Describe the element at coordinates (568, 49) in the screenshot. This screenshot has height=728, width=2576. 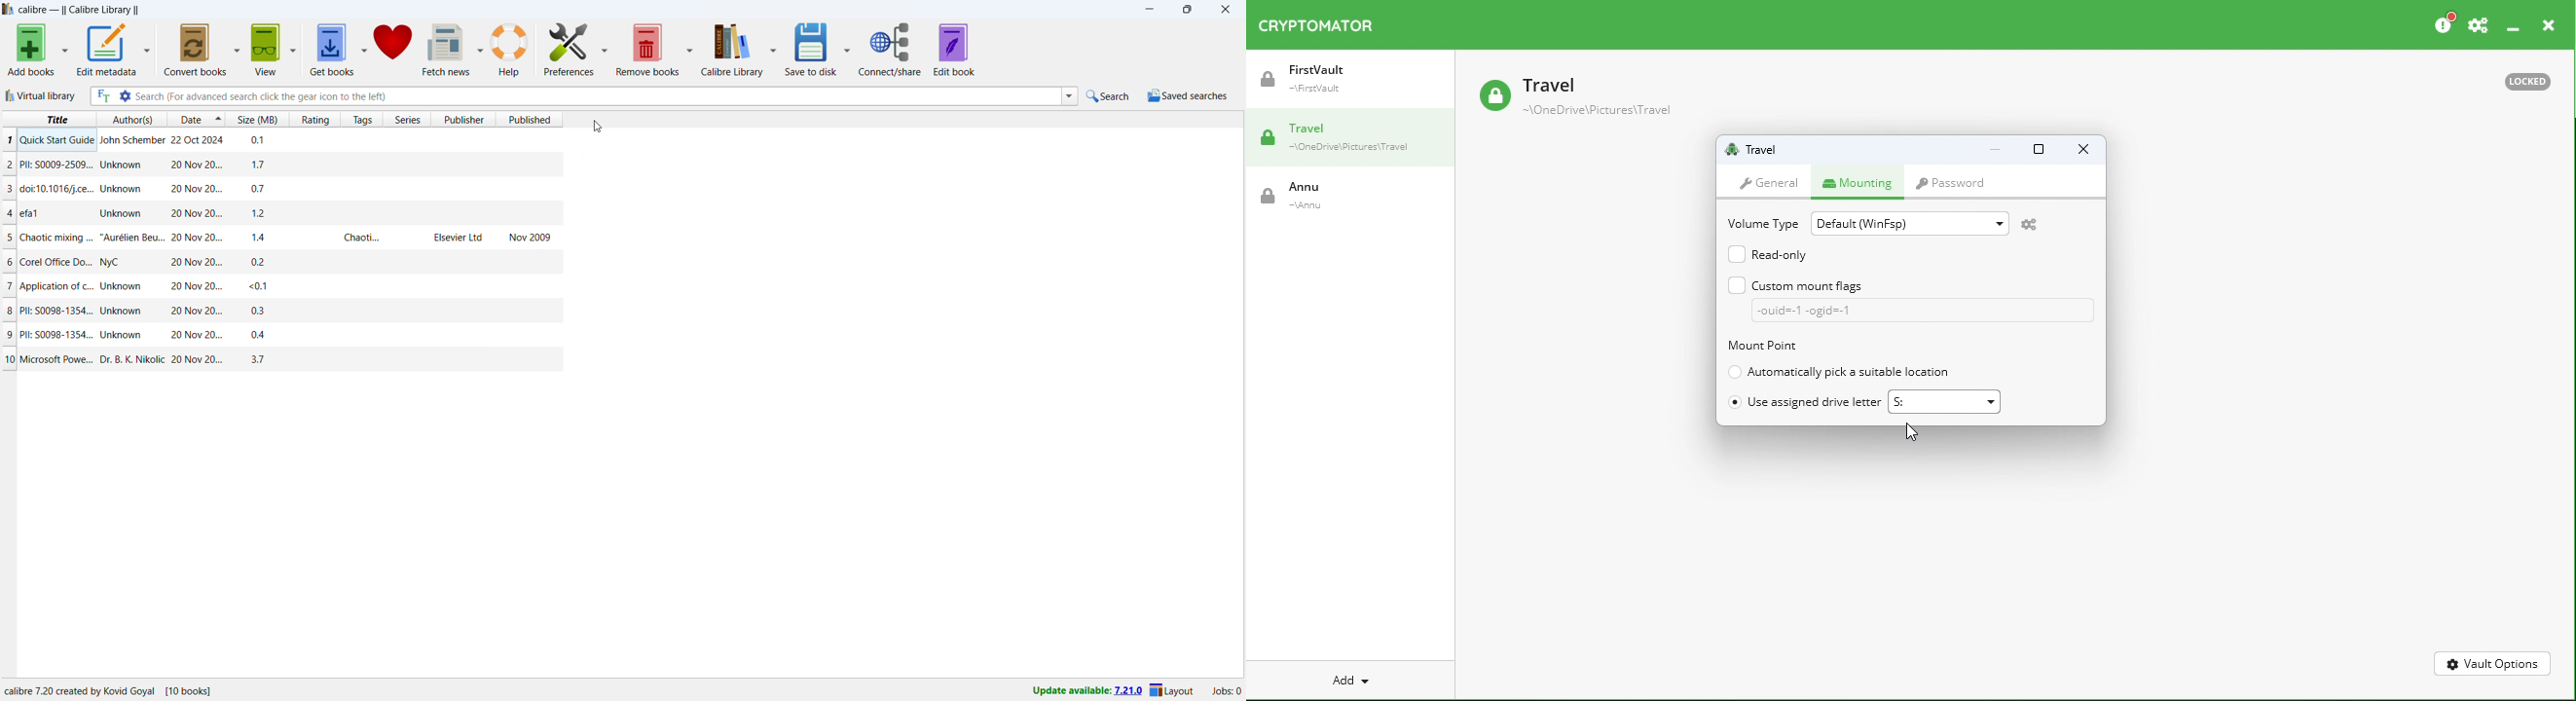
I see `preferences` at that location.